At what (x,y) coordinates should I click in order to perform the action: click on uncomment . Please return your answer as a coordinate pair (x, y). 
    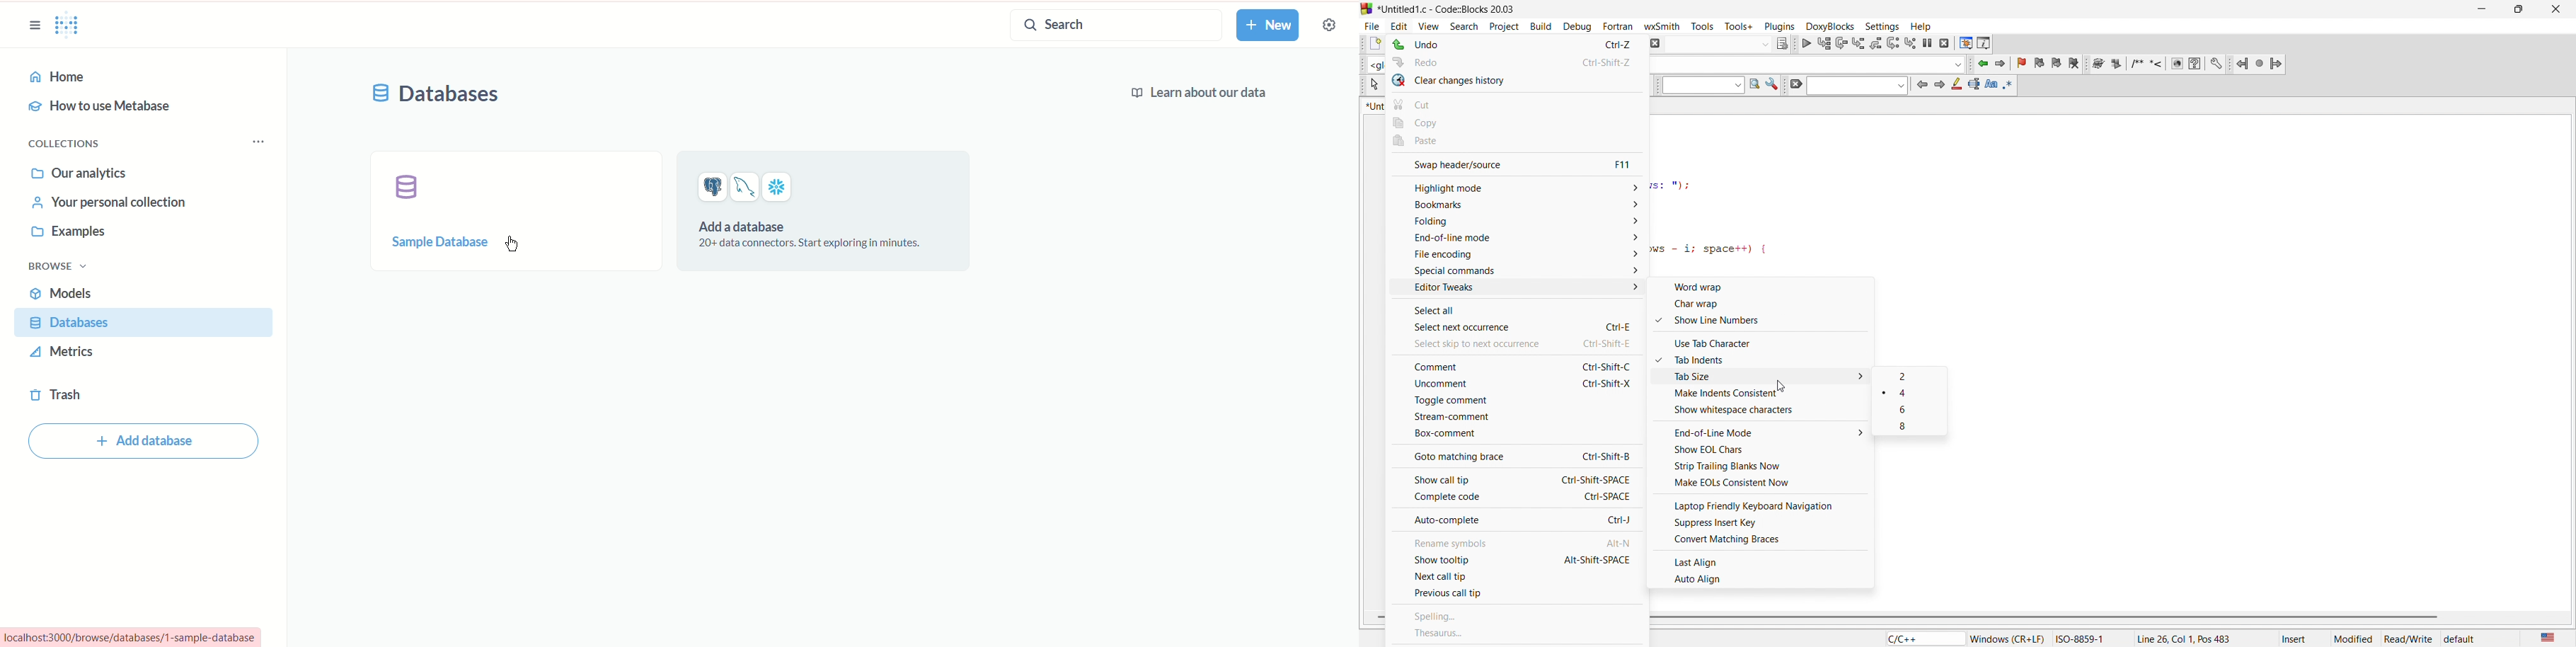
    Looking at the image, I should click on (1445, 386).